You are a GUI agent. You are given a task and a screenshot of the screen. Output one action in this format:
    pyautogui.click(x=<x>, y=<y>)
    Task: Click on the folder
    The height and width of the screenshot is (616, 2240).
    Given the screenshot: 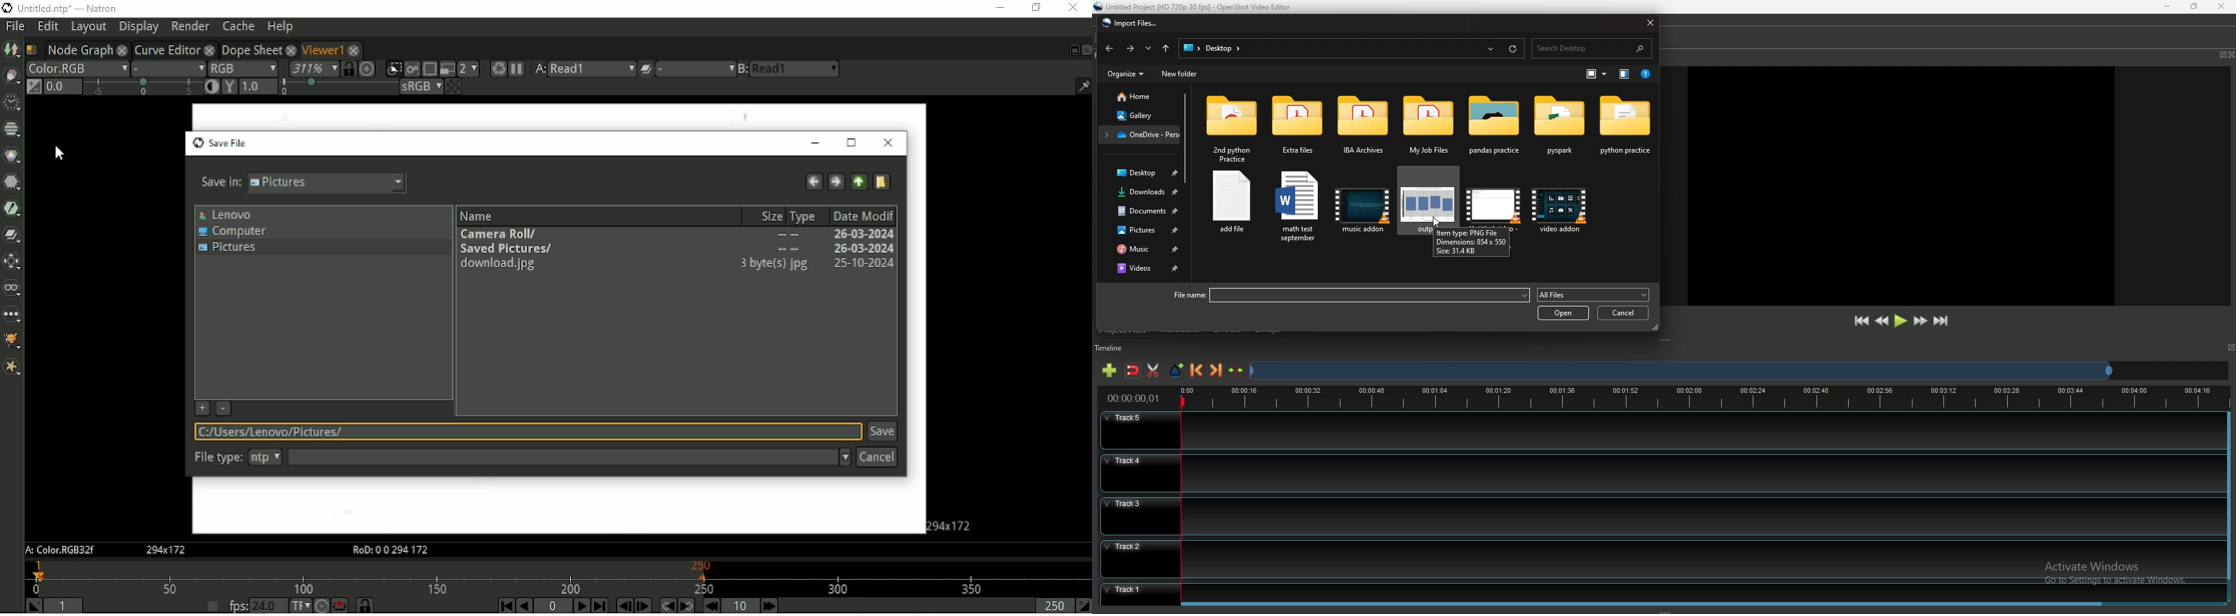 What is the action you would take?
    pyautogui.click(x=1497, y=125)
    